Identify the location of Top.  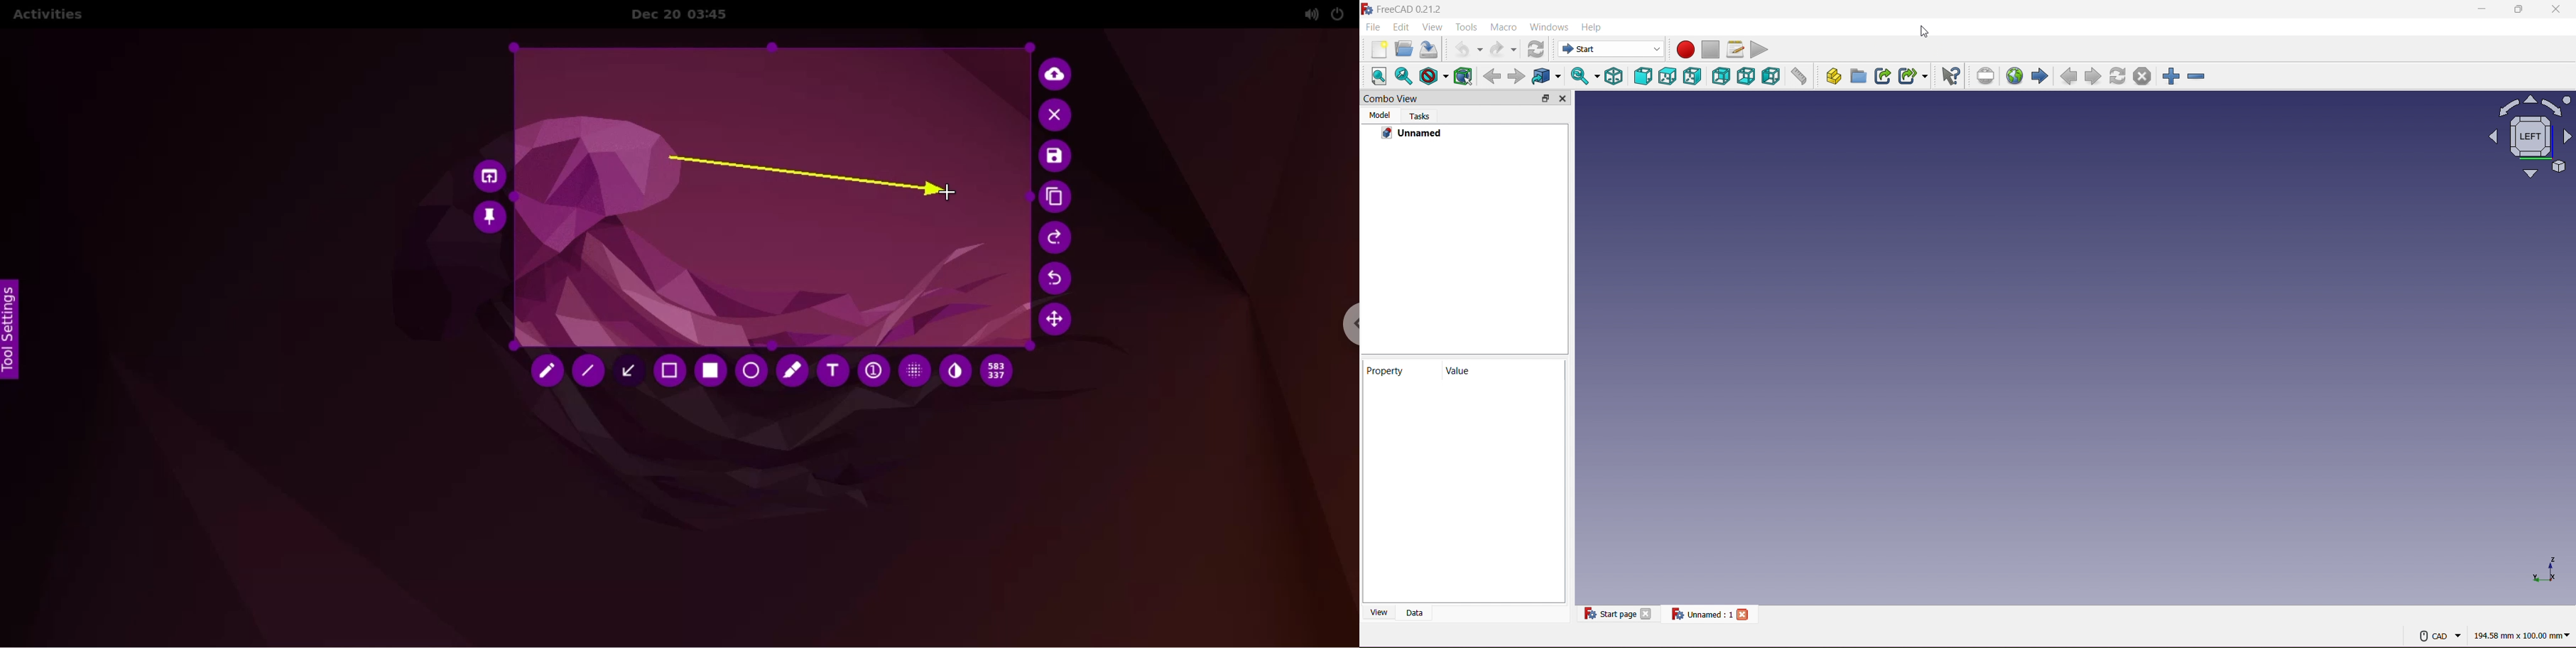
(1668, 76).